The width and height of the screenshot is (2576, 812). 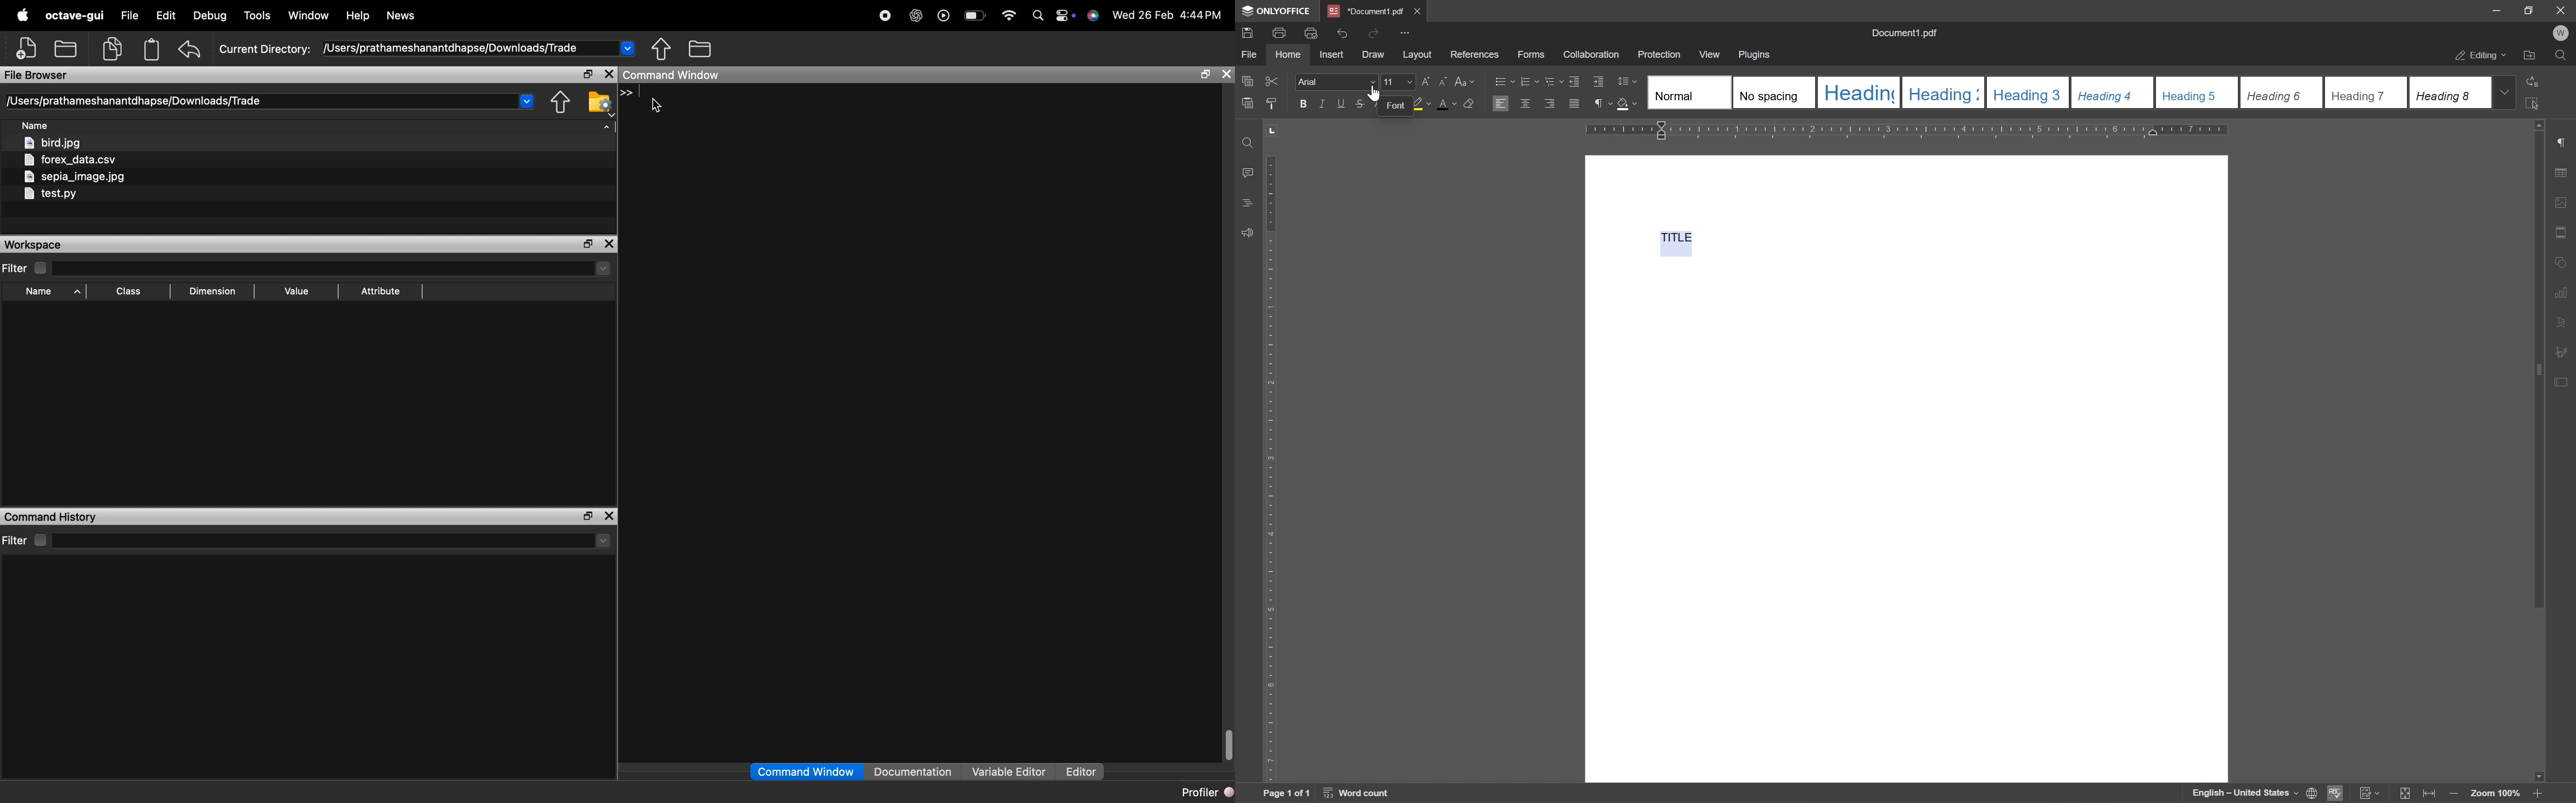 What do you see at coordinates (944, 18) in the screenshot?
I see `play` at bounding box center [944, 18].